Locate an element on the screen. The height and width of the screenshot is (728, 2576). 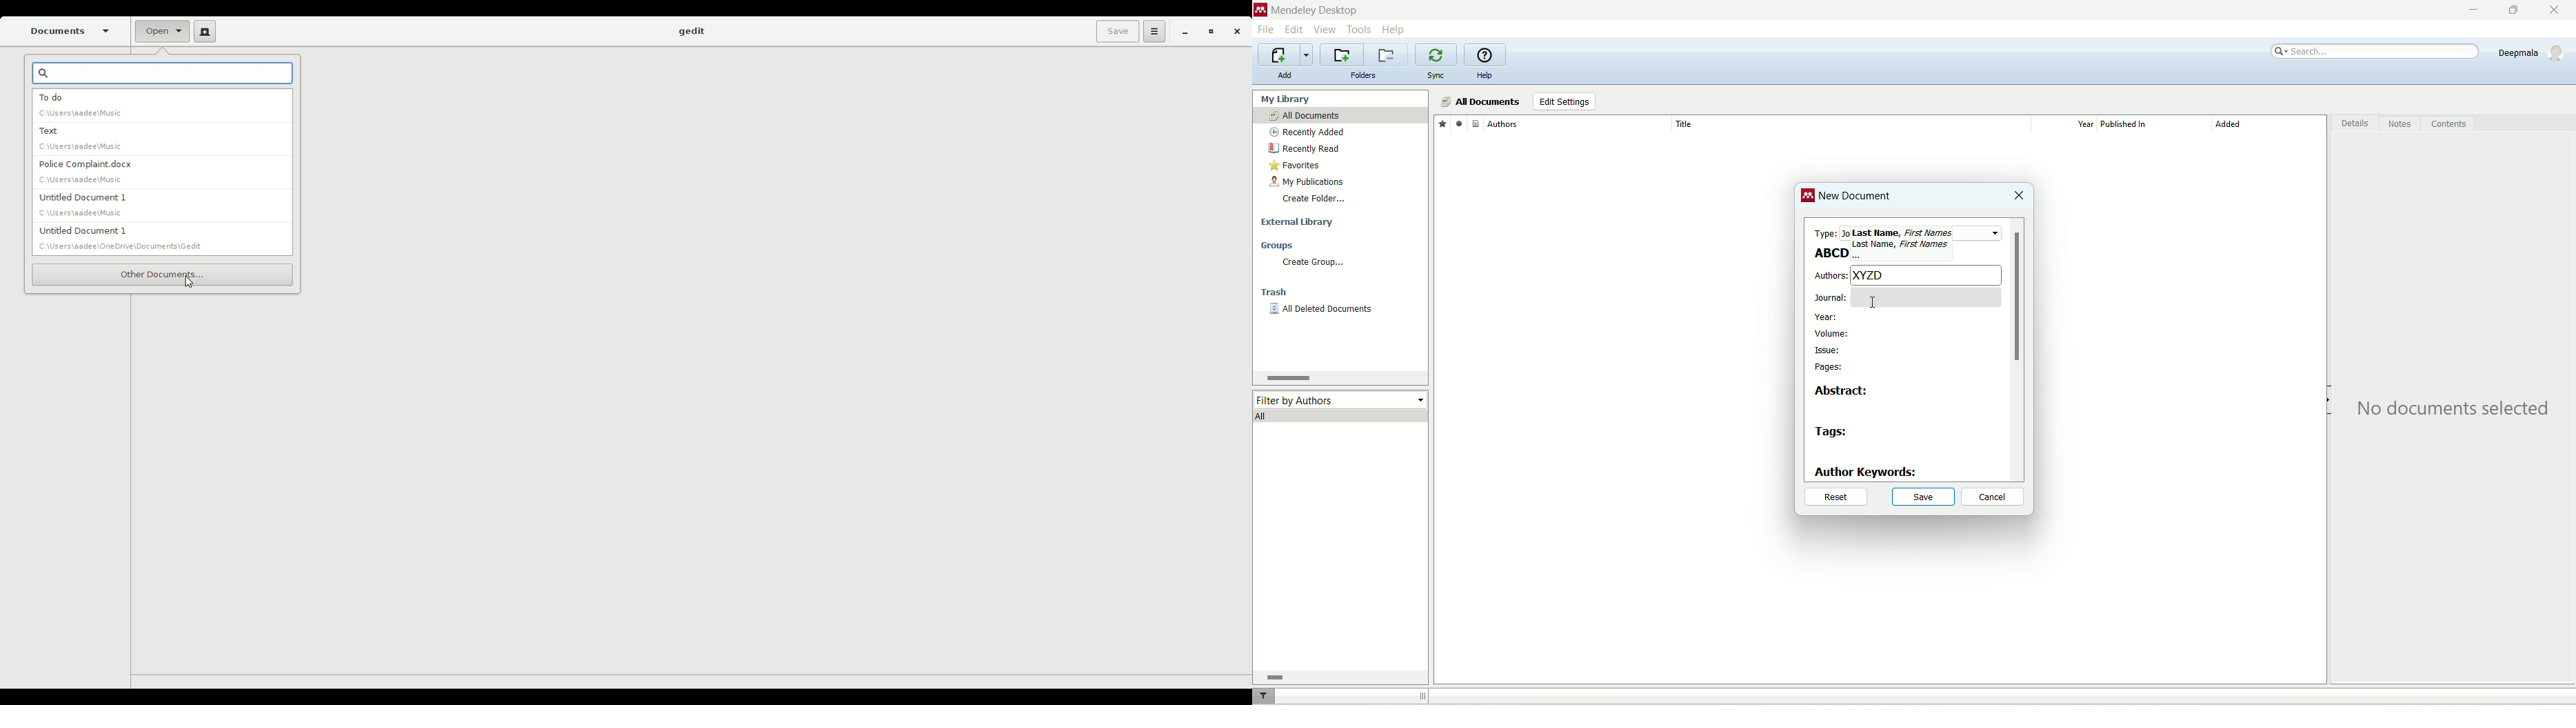
view is located at coordinates (1326, 30).